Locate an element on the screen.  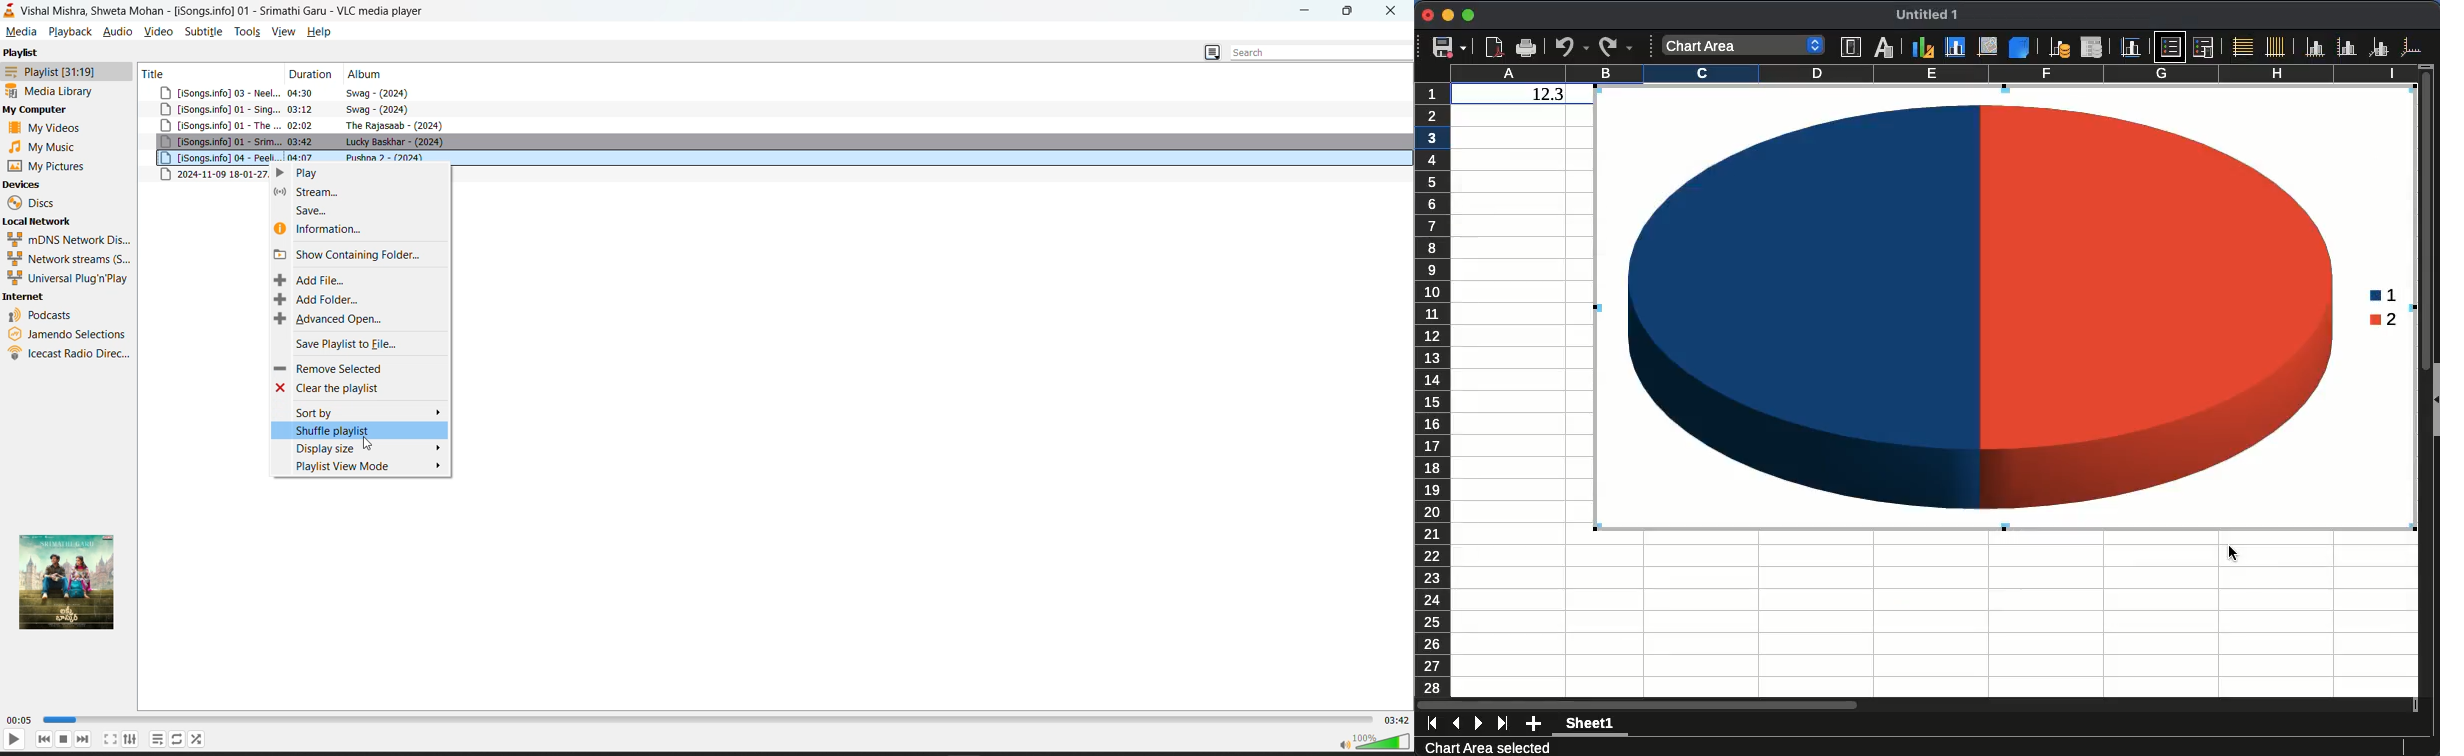
songs info 01-sing is located at coordinates (217, 109).